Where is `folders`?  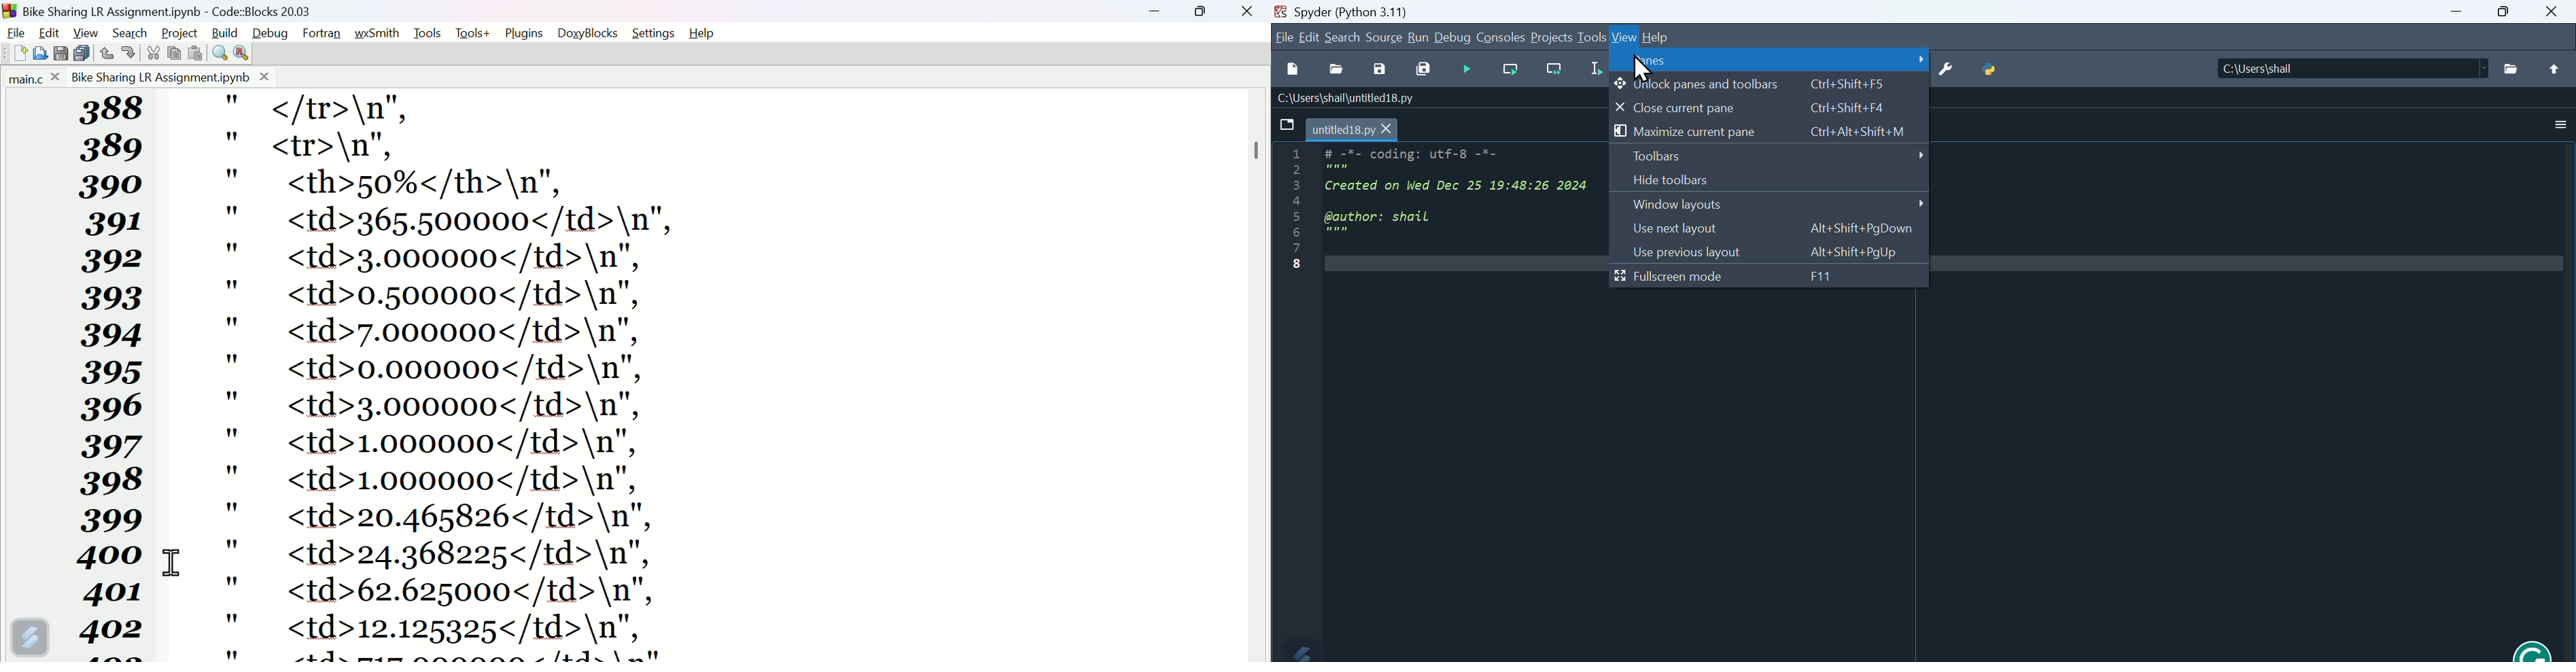
folders is located at coordinates (2511, 69).